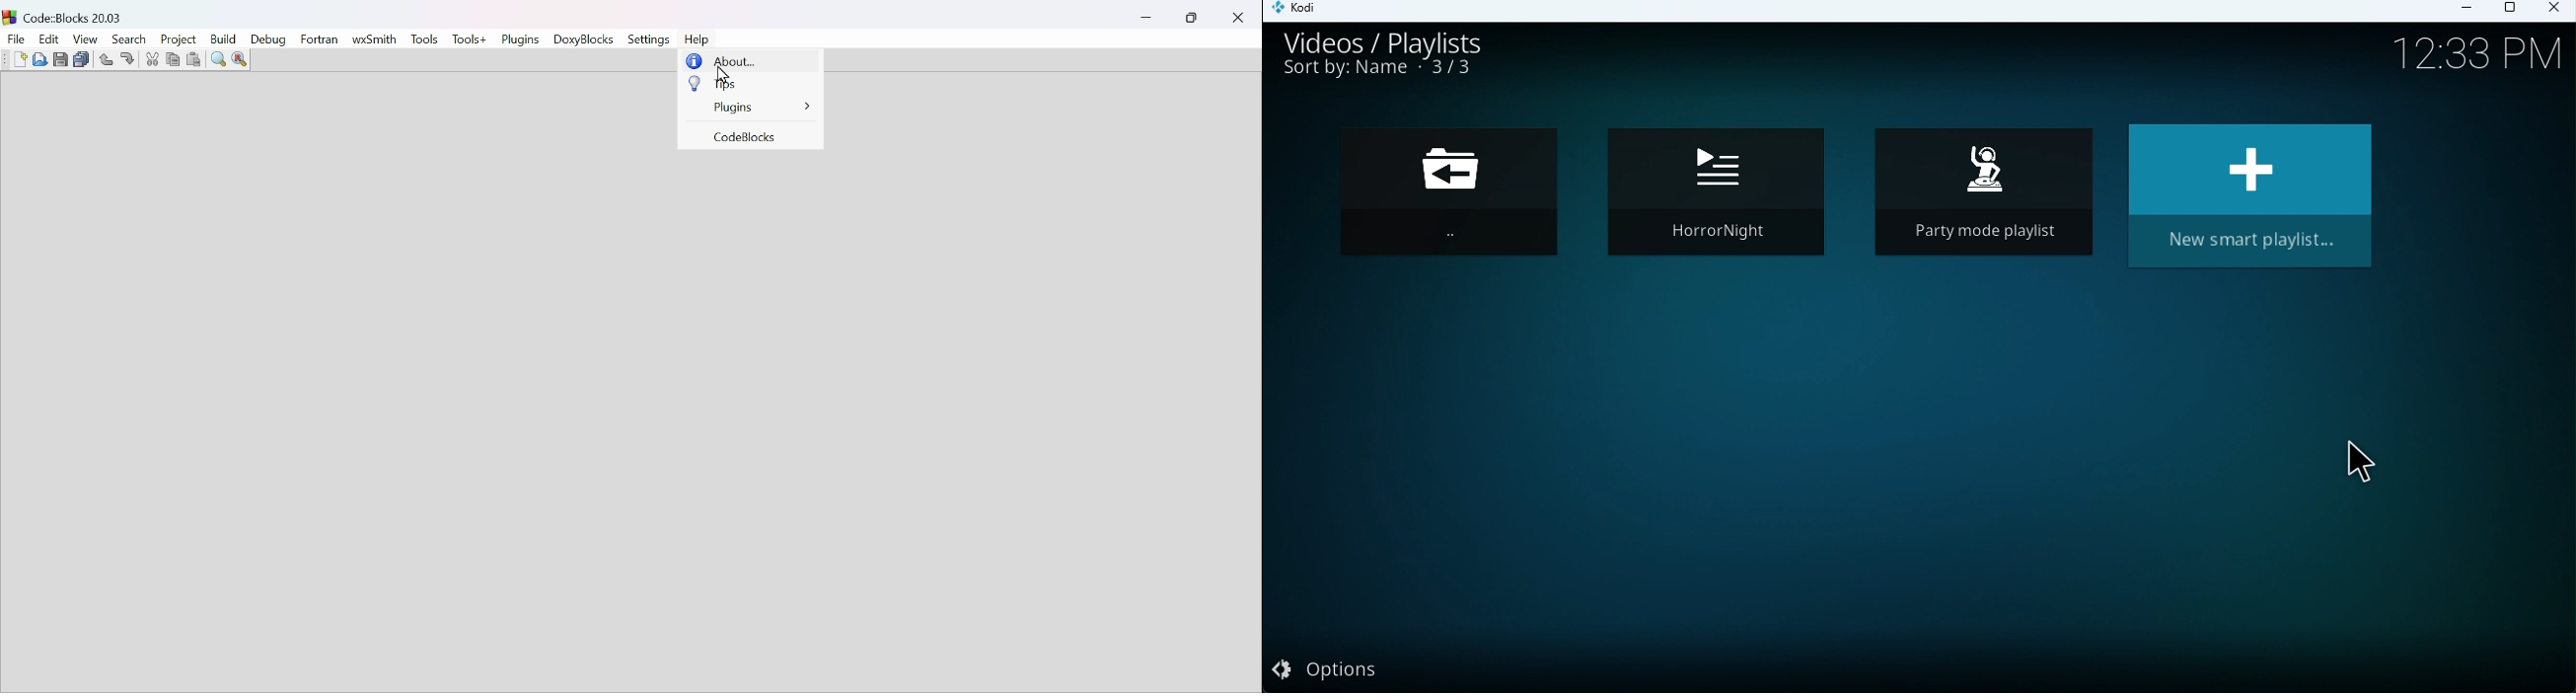  I want to click on Debug, so click(266, 39).